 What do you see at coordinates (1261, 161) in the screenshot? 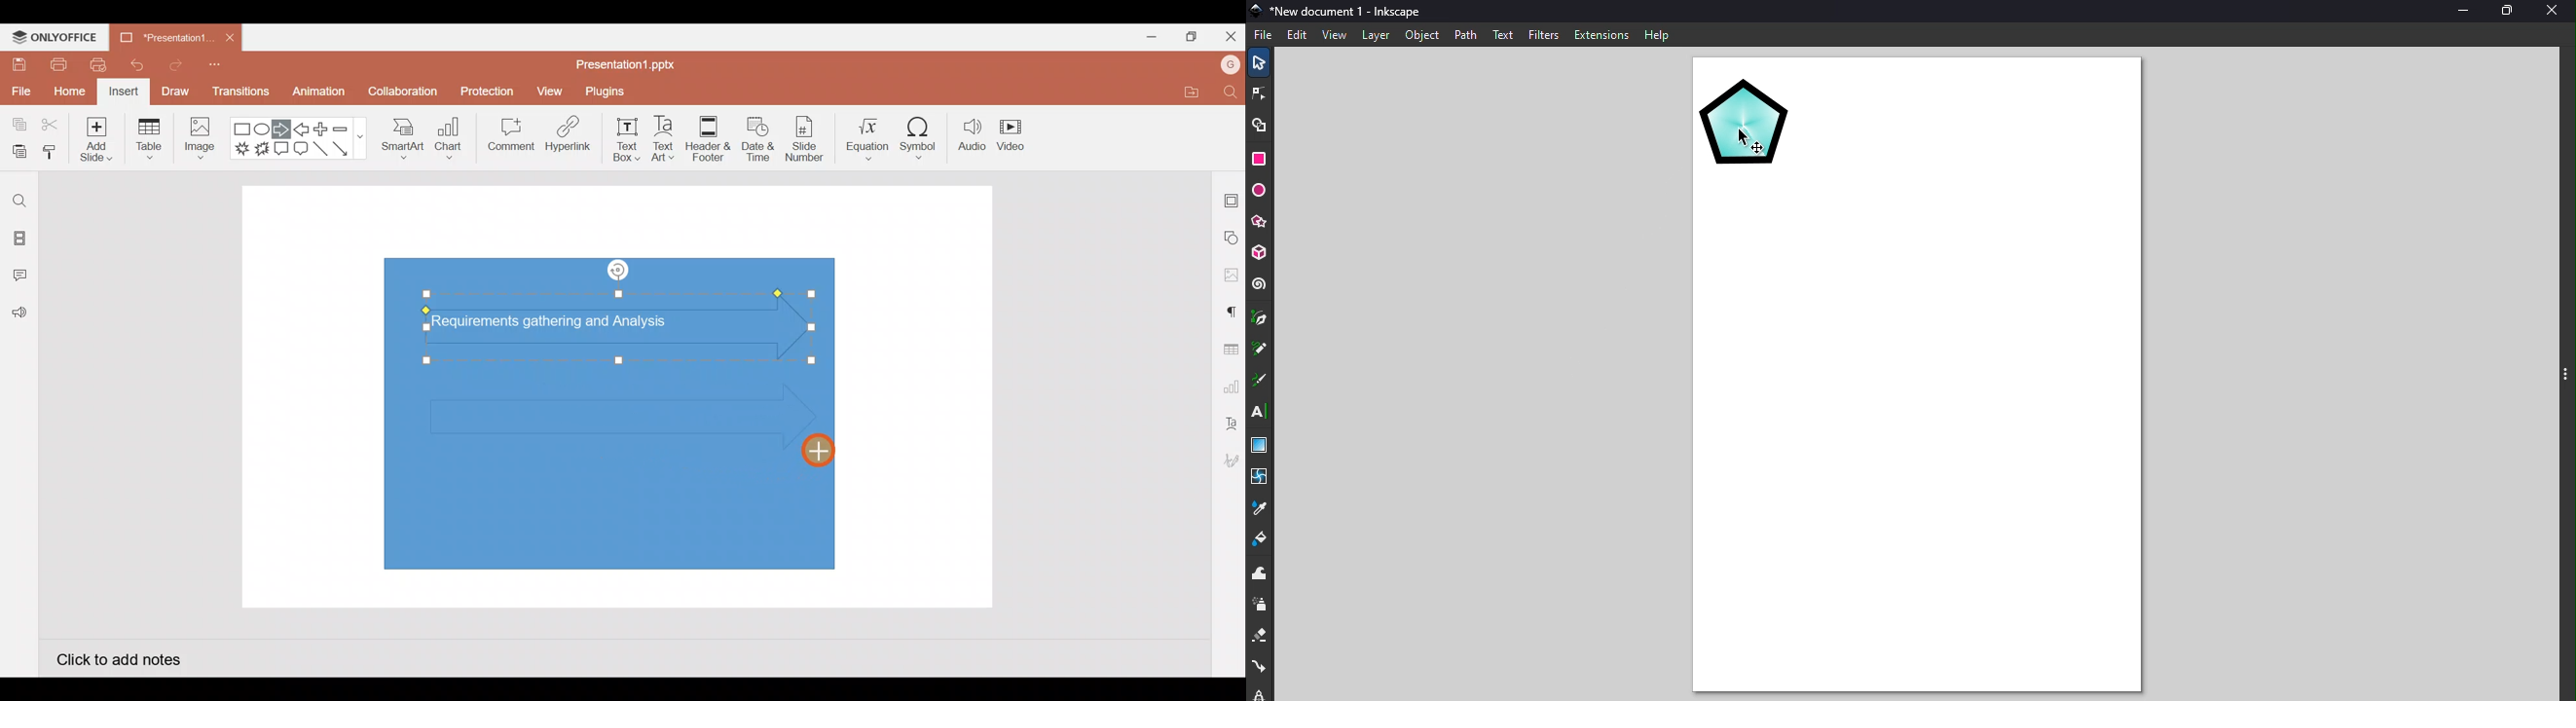
I see `Rectangle tool` at bounding box center [1261, 161].